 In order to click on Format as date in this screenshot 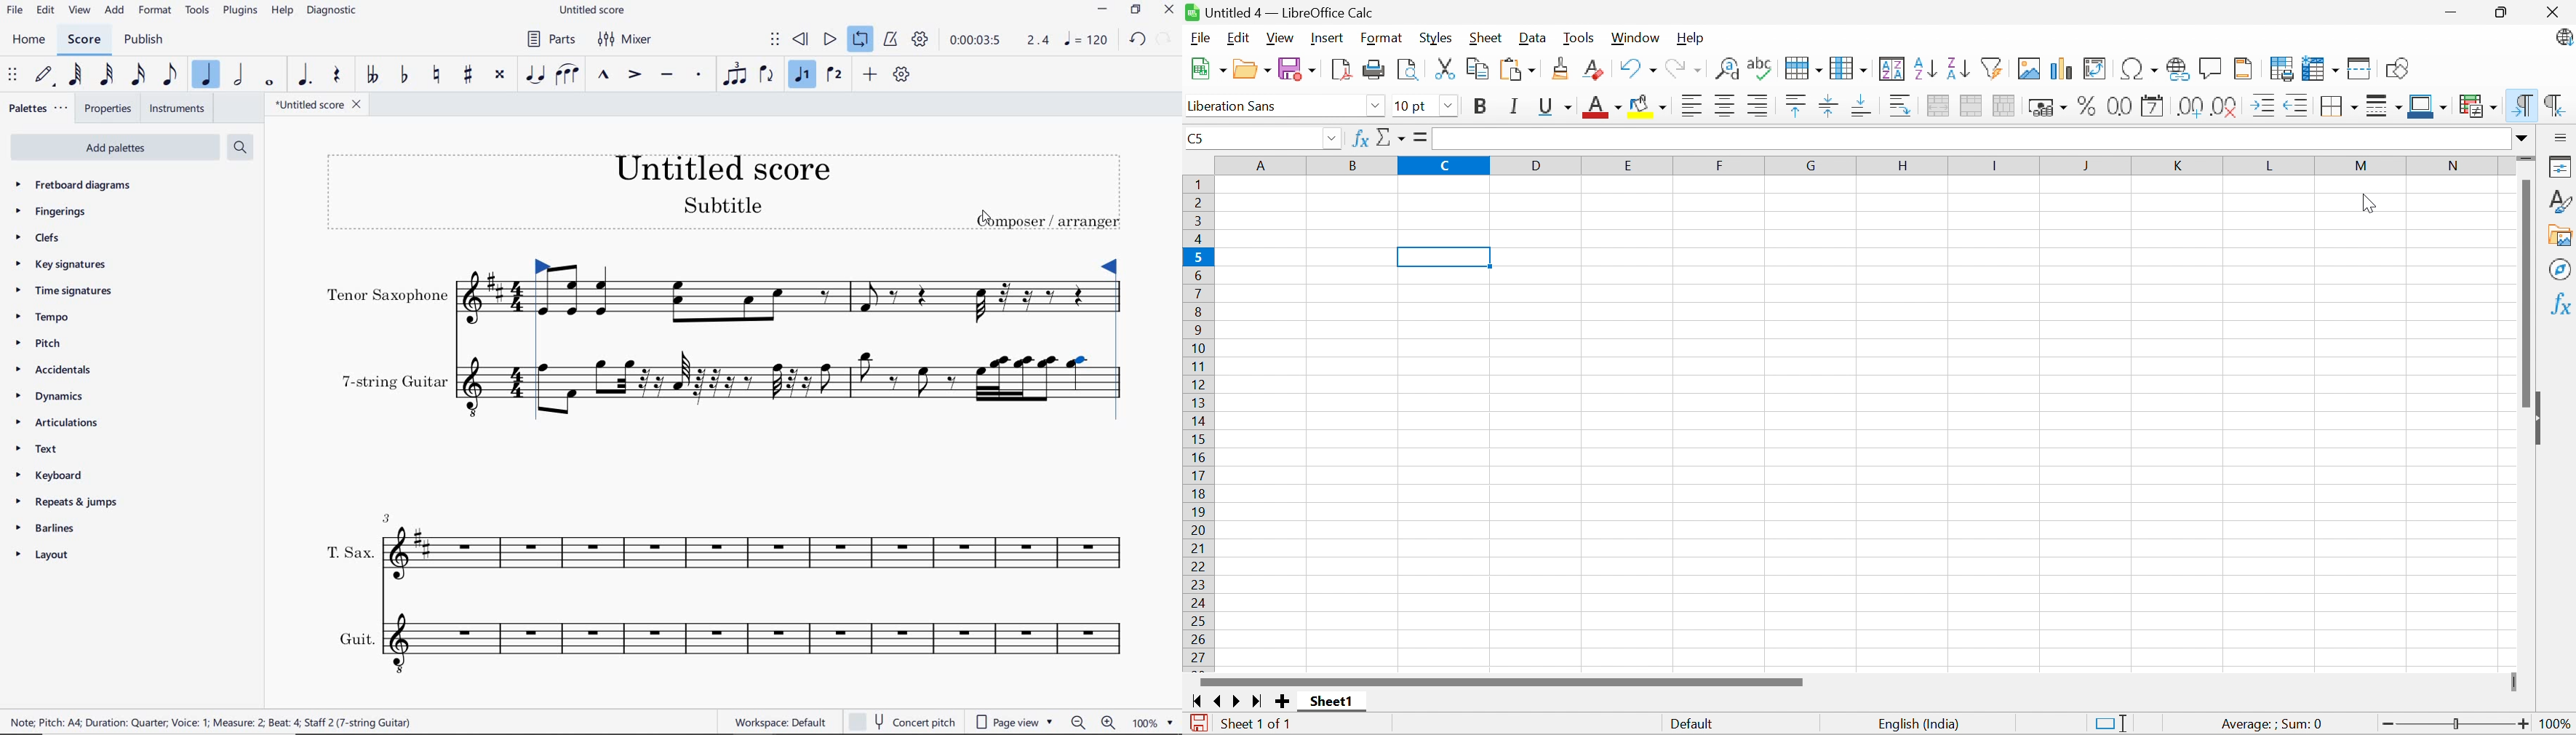, I will do `click(2153, 108)`.